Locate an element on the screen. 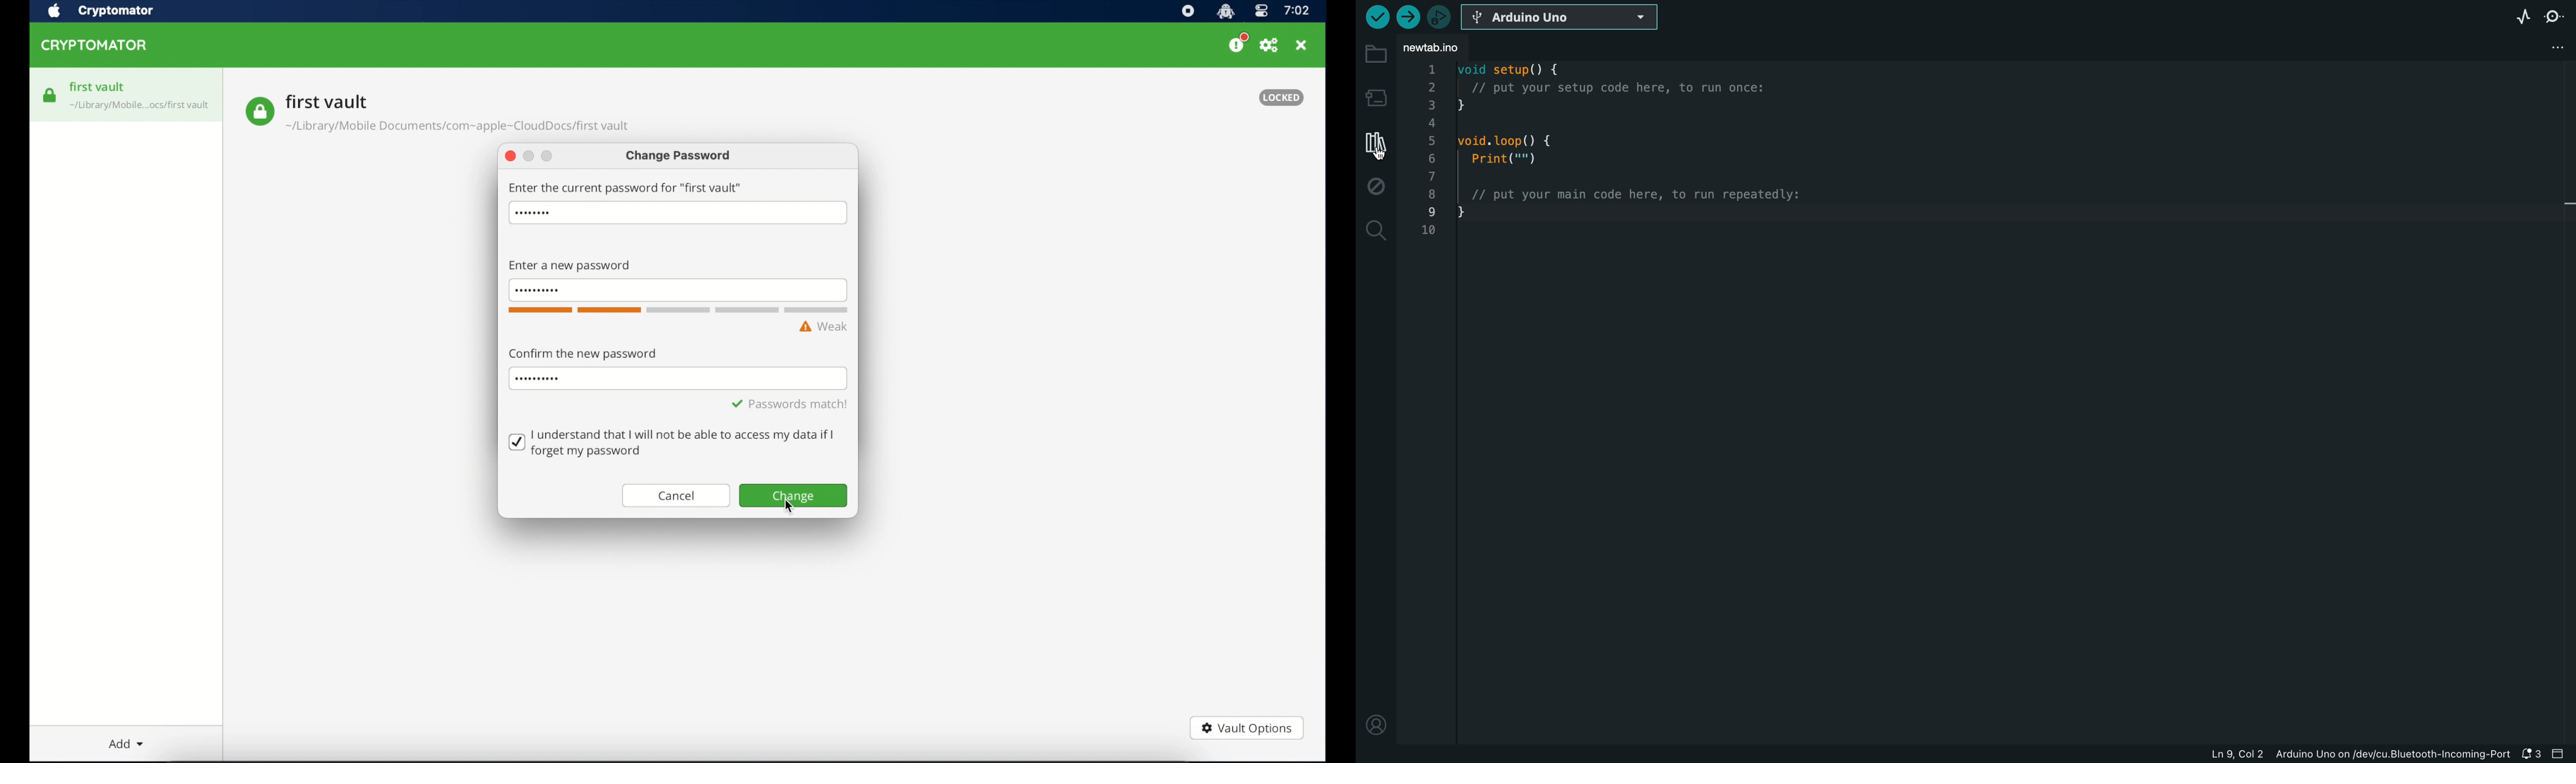  close is located at coordinates (510, 157).